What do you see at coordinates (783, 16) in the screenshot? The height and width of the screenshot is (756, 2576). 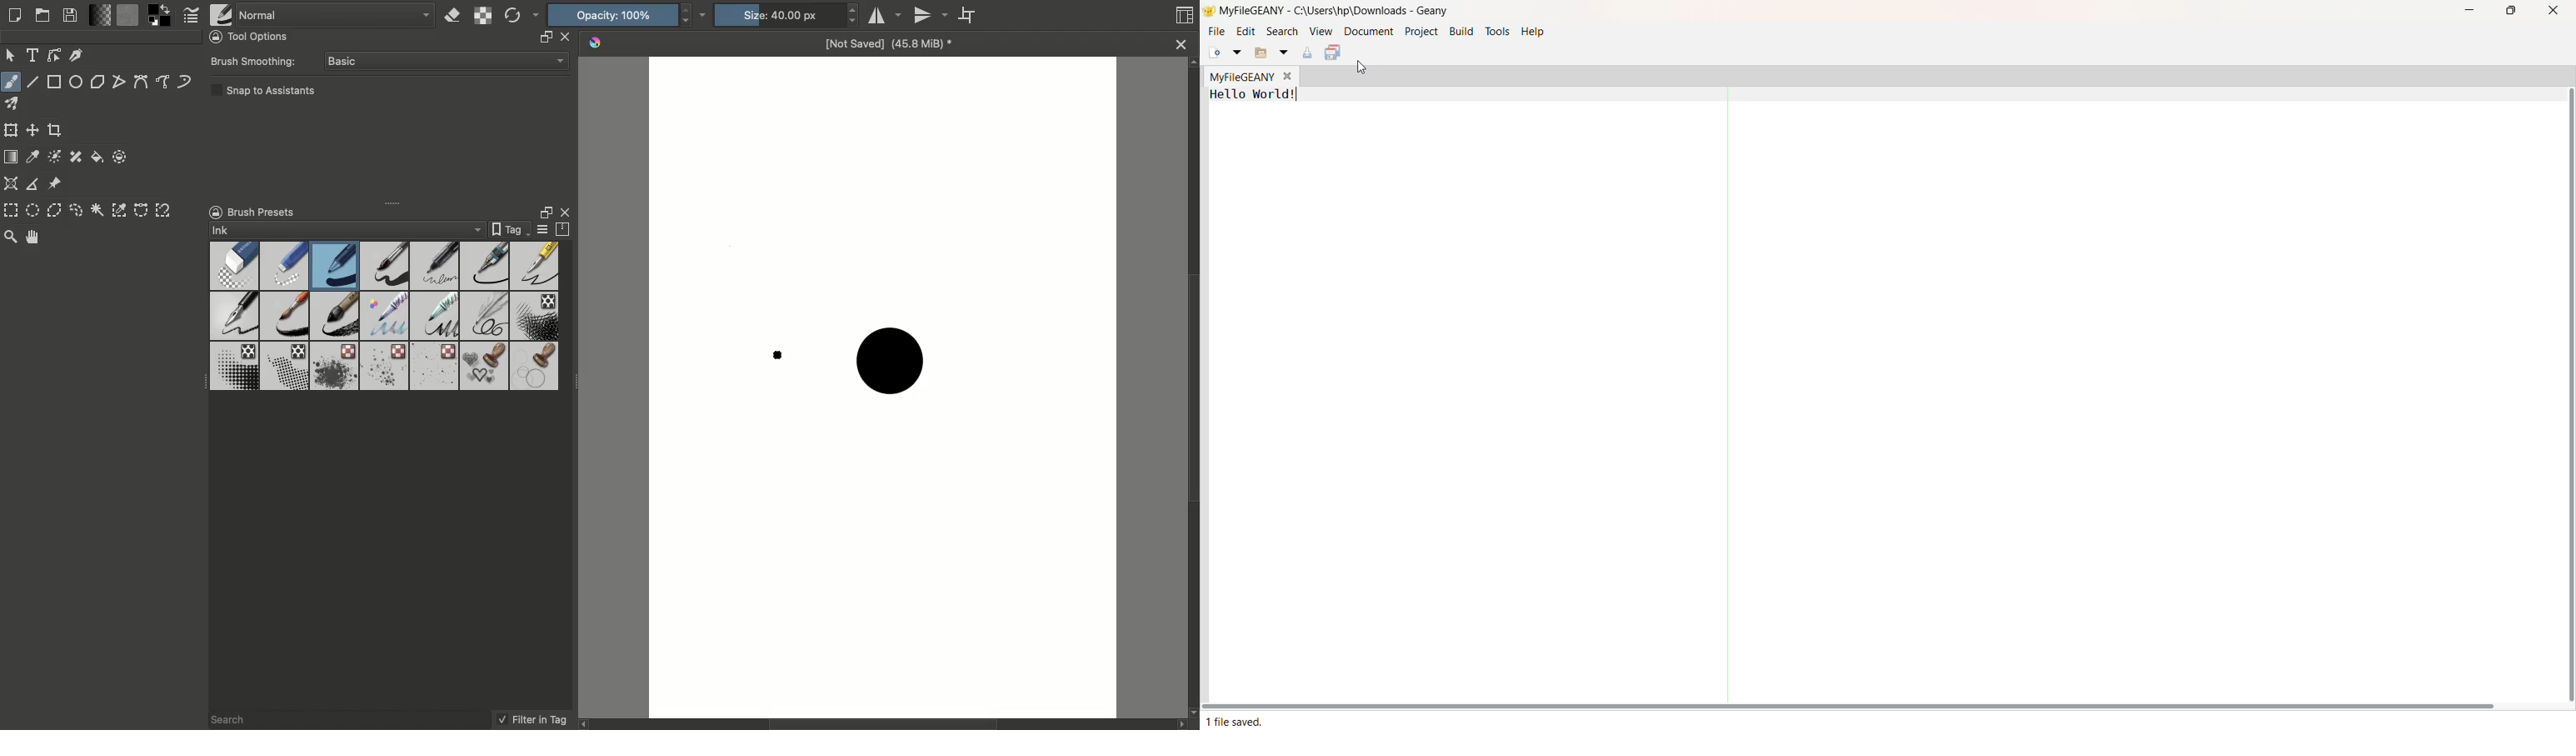 I see `Size` at bounding box center [783, 16].